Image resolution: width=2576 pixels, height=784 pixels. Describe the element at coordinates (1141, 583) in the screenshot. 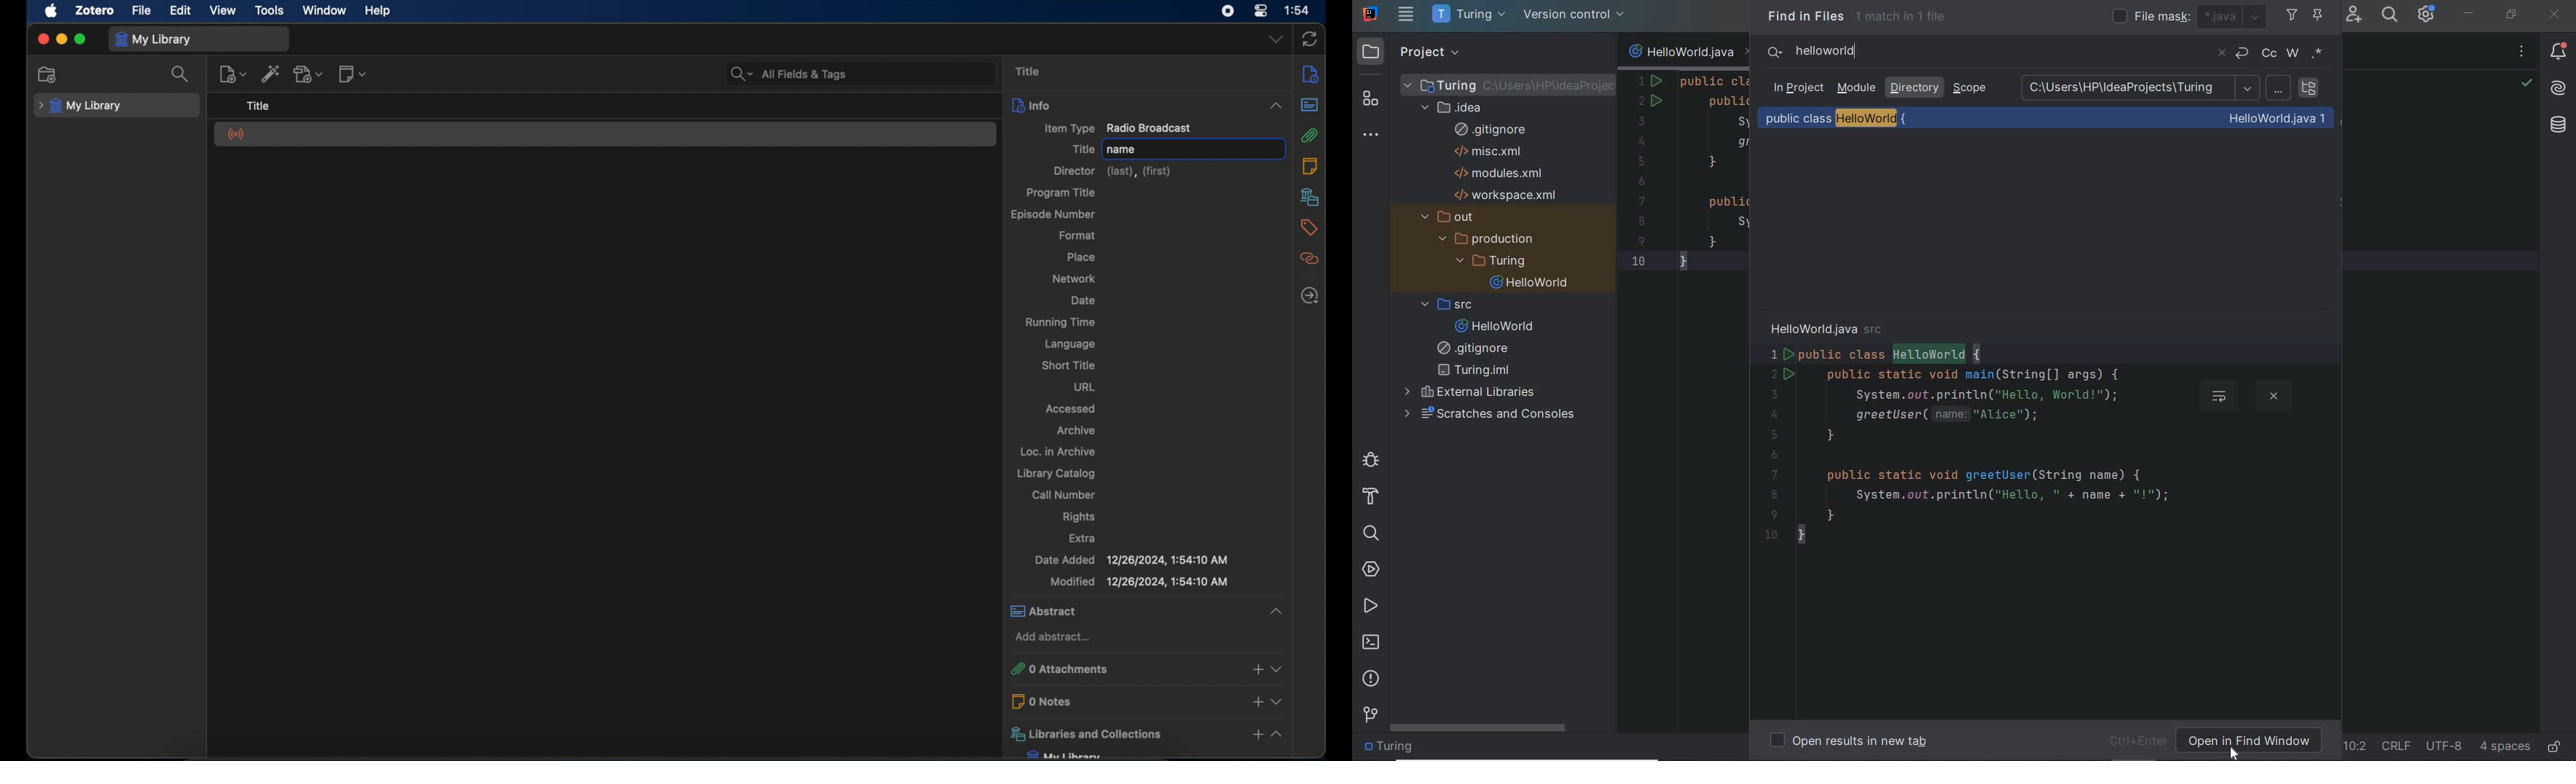

I see `modified 12/26/2024, 1:54:10 AM` at that location.